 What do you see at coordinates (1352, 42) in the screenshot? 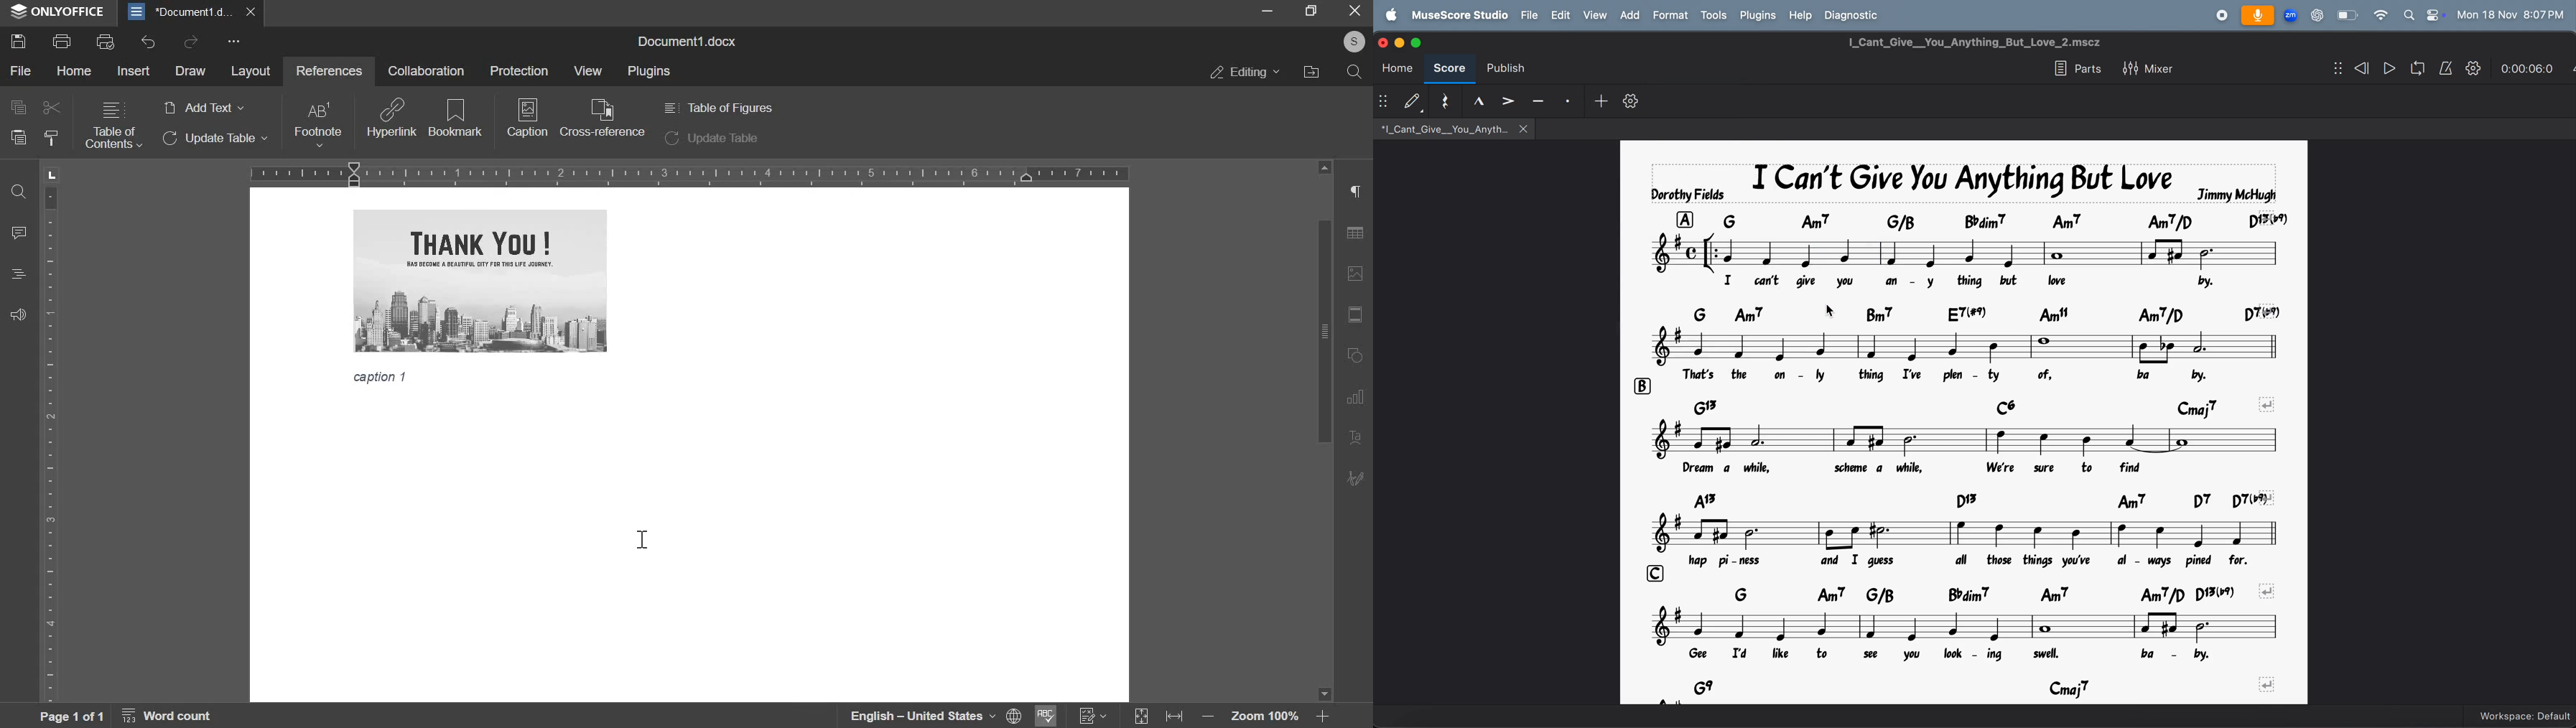
I see `profile` at bounding box center [1352, 42].